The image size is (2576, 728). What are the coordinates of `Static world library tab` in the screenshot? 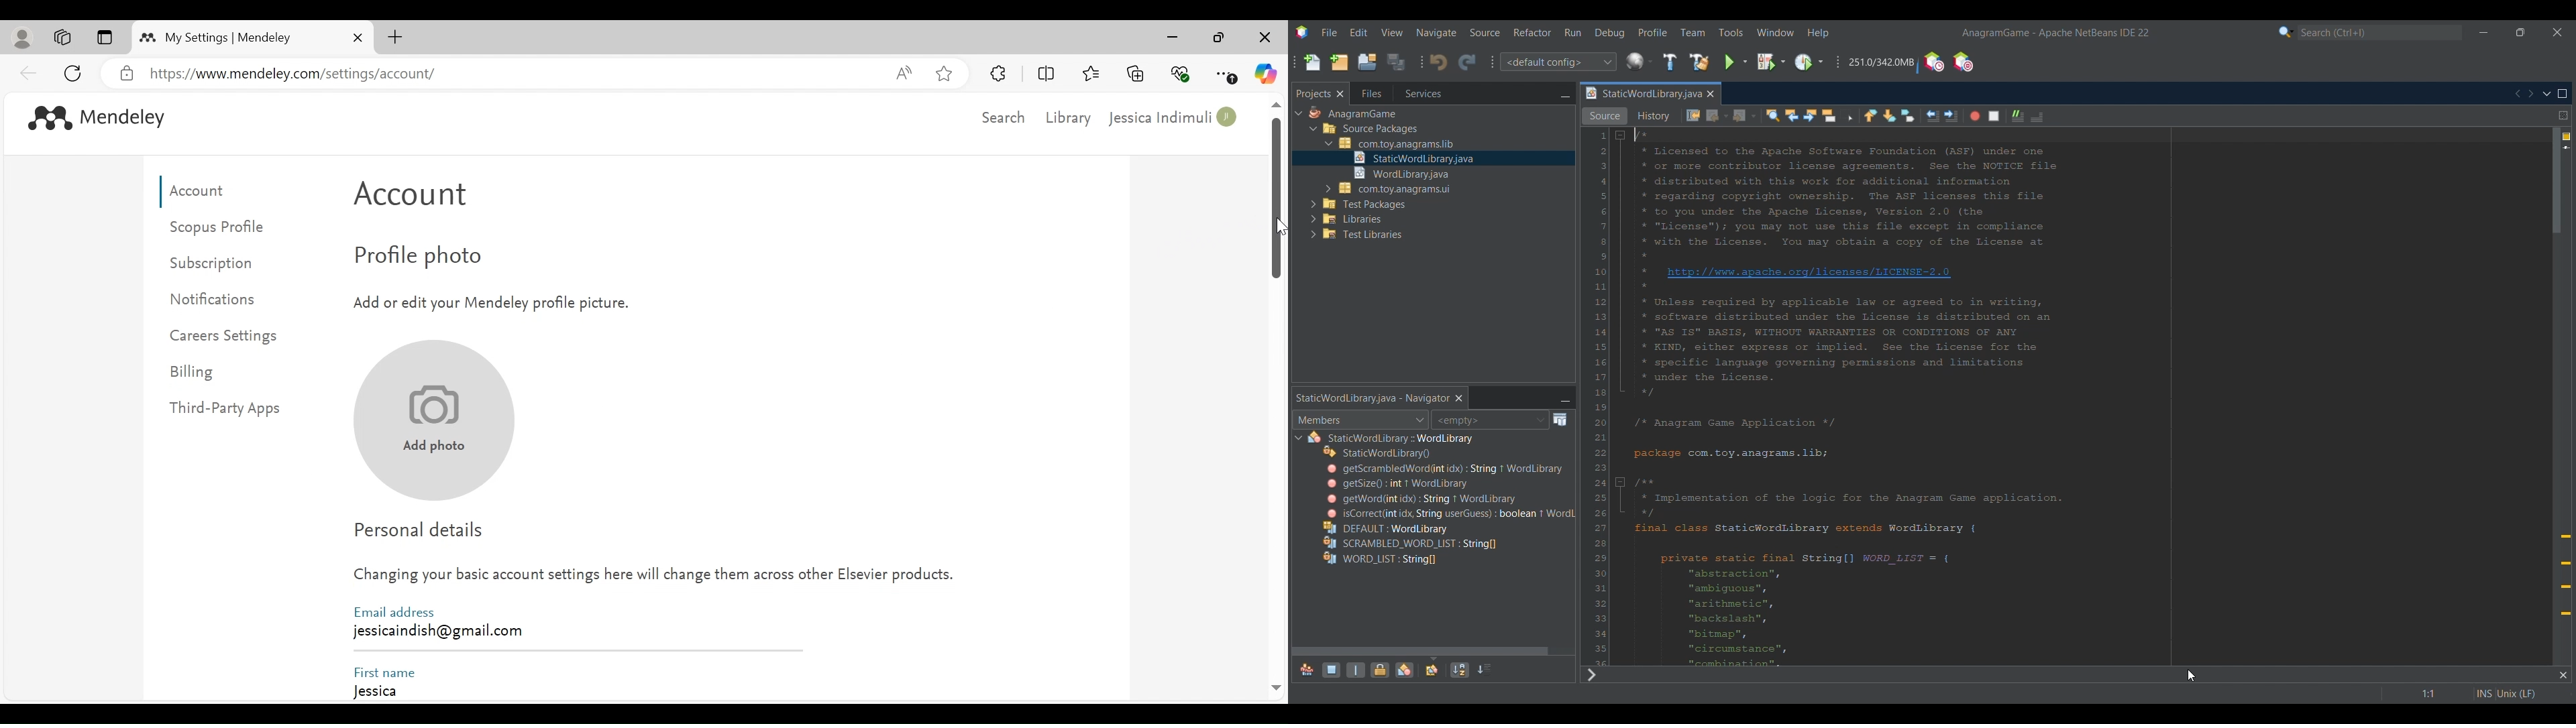 It's located at (1372, 398).